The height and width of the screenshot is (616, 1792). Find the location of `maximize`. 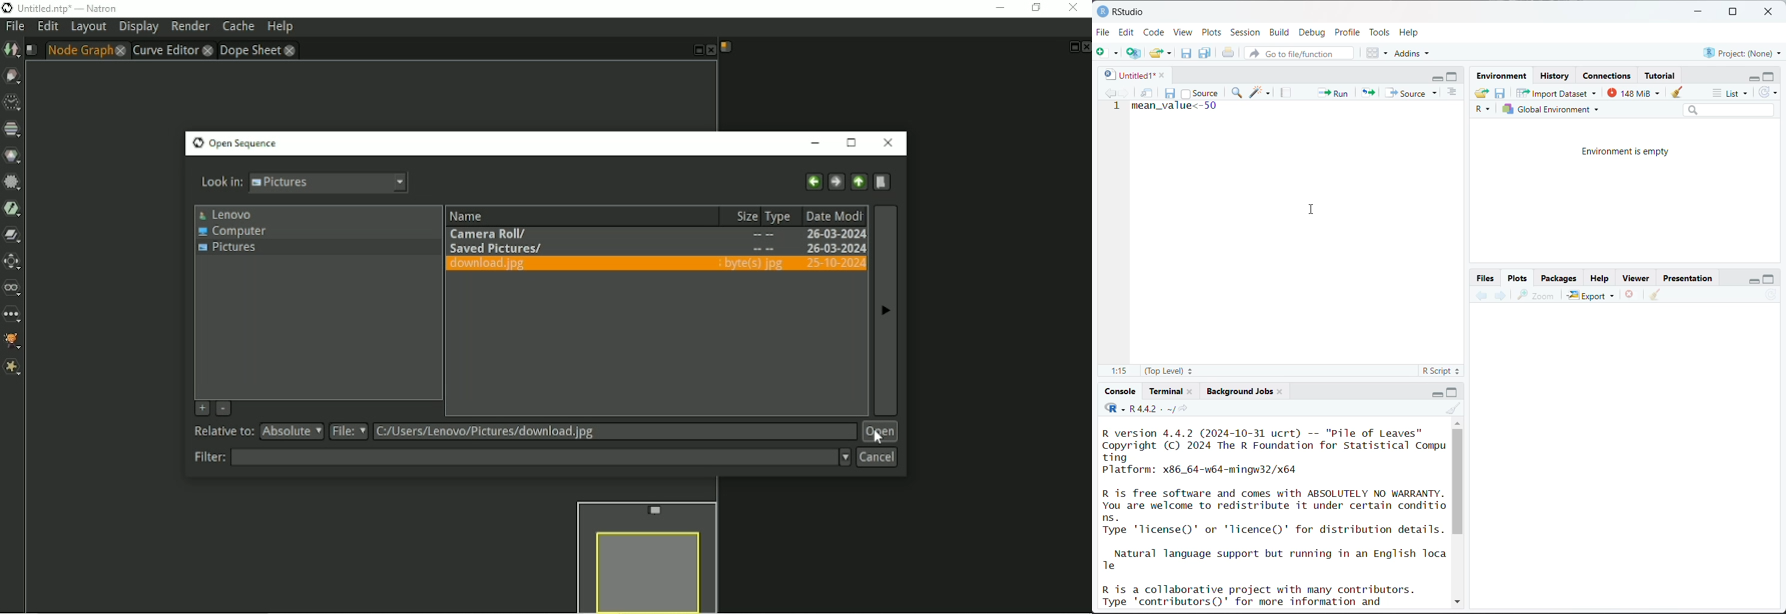

maximize is located at coordinates (1770, 76).